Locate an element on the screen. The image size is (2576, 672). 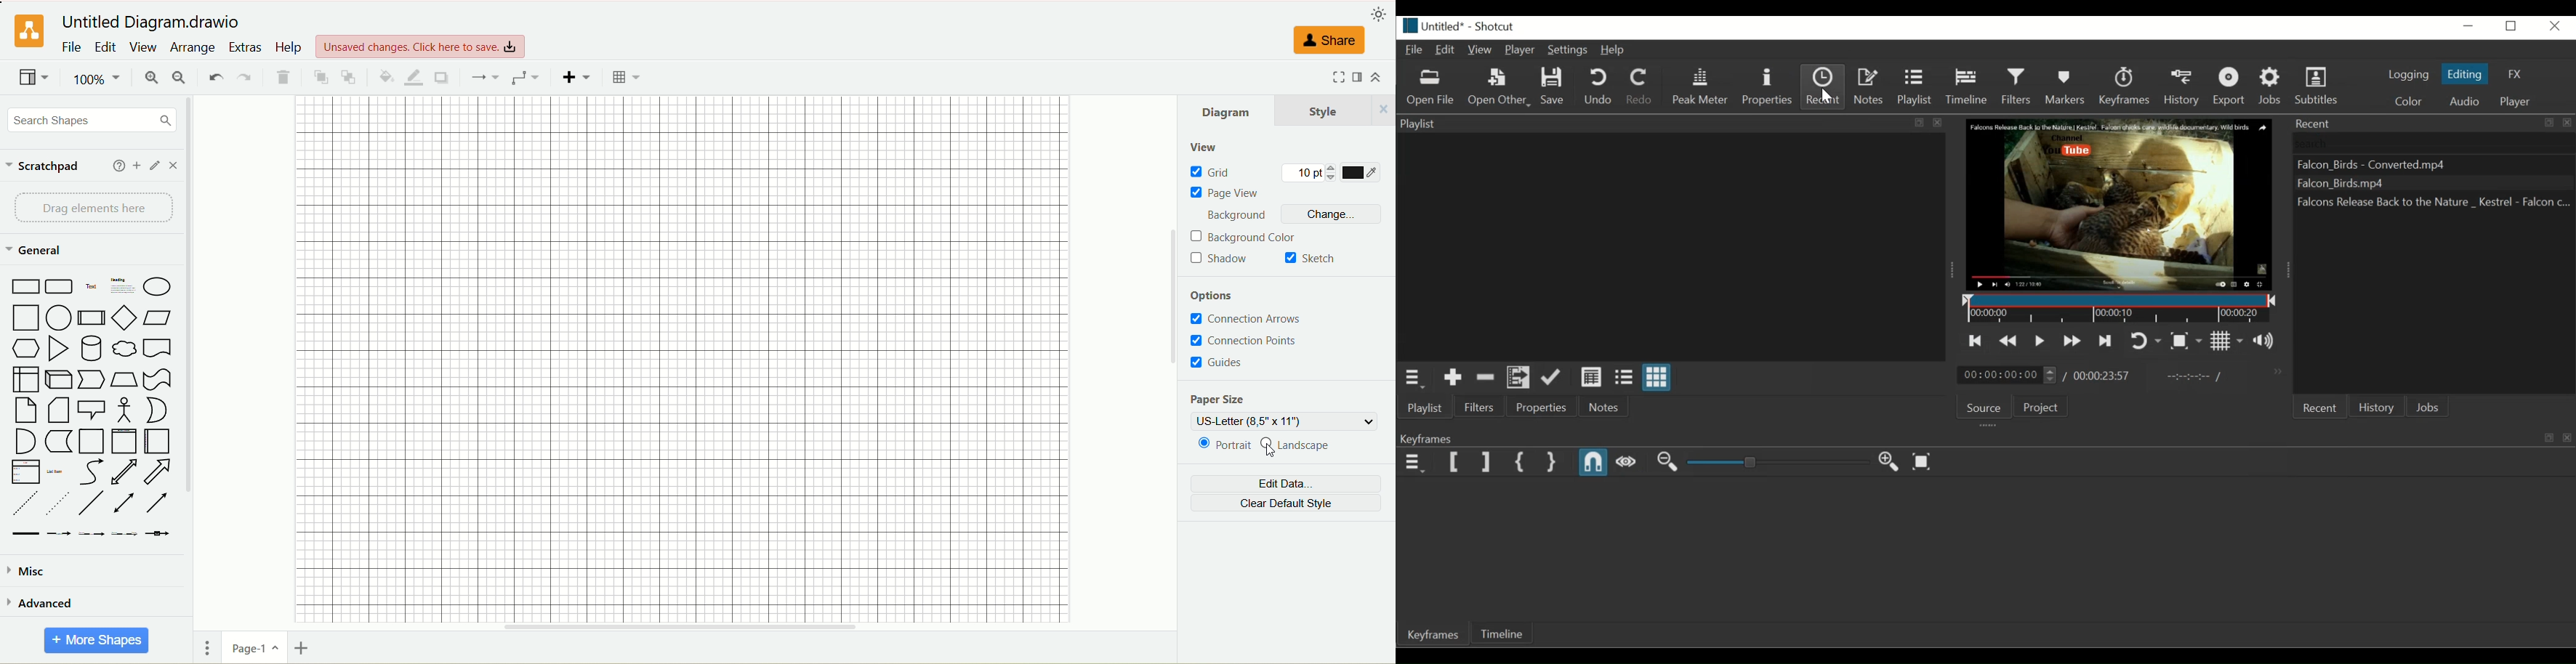
Recent Panel is located at coordinates (2434, 126).